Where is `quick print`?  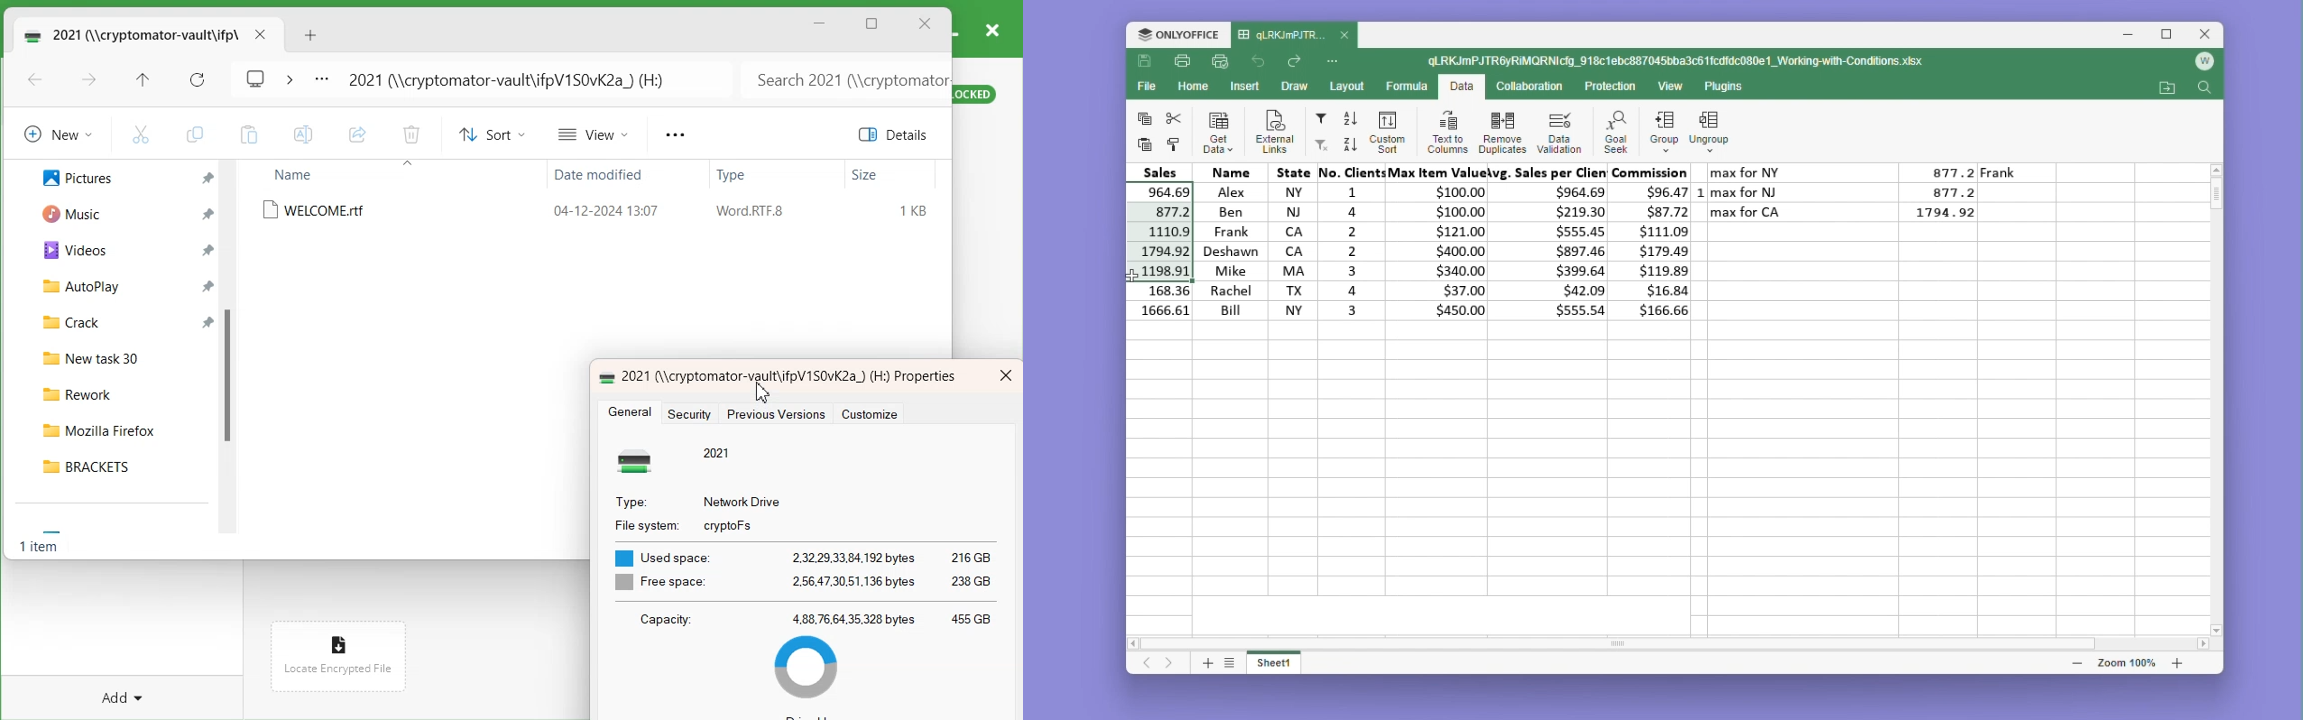 quick print is located at coordinates (1221, 62).